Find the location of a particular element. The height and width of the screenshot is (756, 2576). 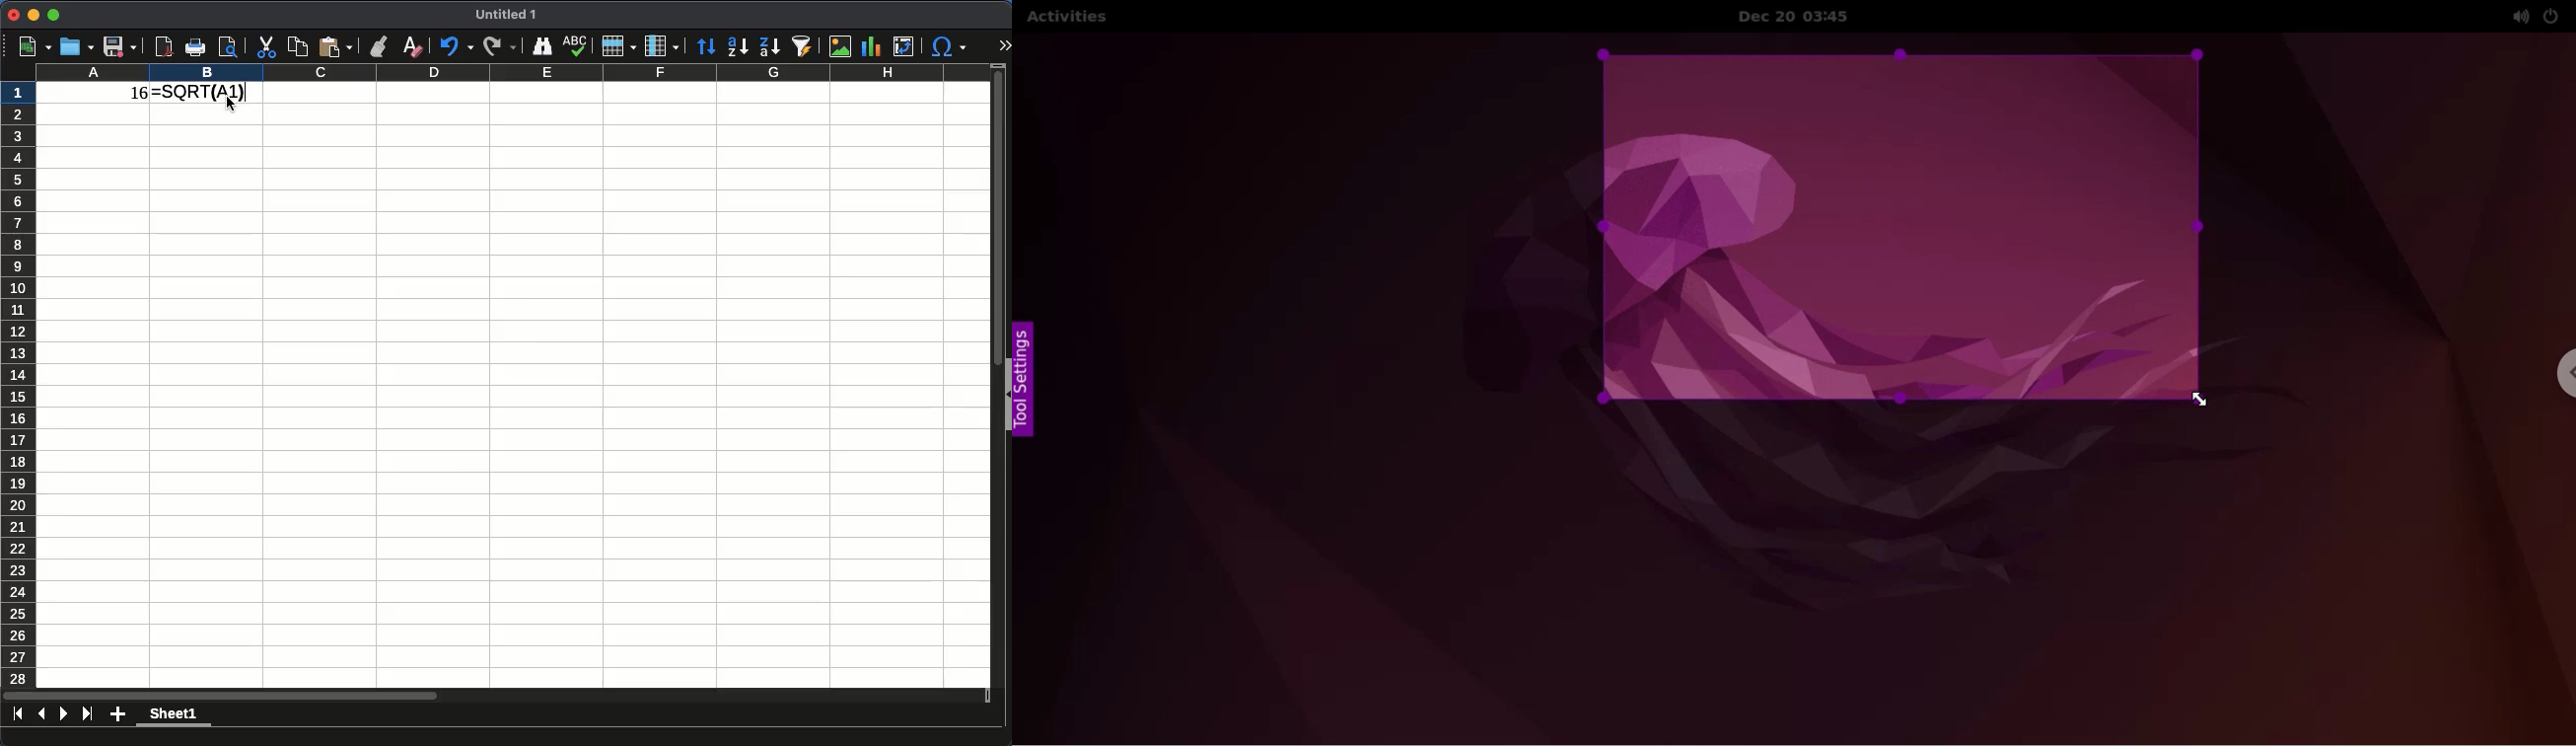

open is located at coordinates (75, 47).